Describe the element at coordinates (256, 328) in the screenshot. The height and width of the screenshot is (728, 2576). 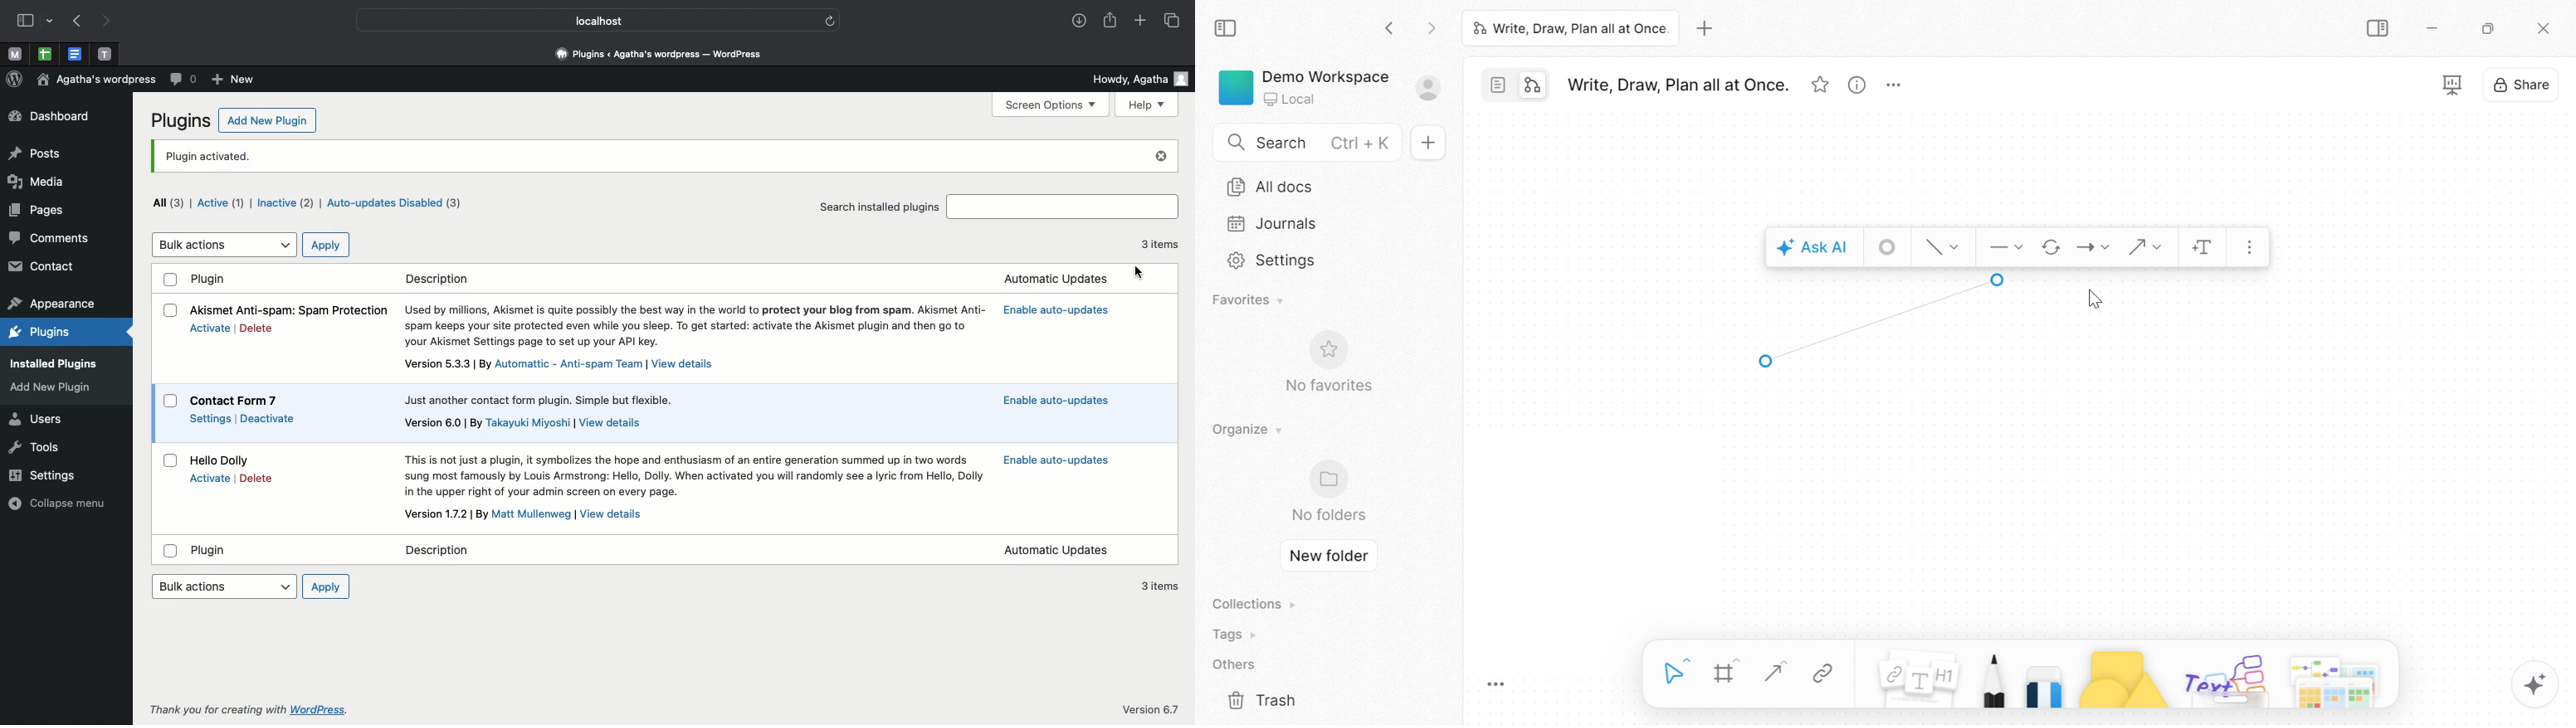
I see `Delete` at that location.